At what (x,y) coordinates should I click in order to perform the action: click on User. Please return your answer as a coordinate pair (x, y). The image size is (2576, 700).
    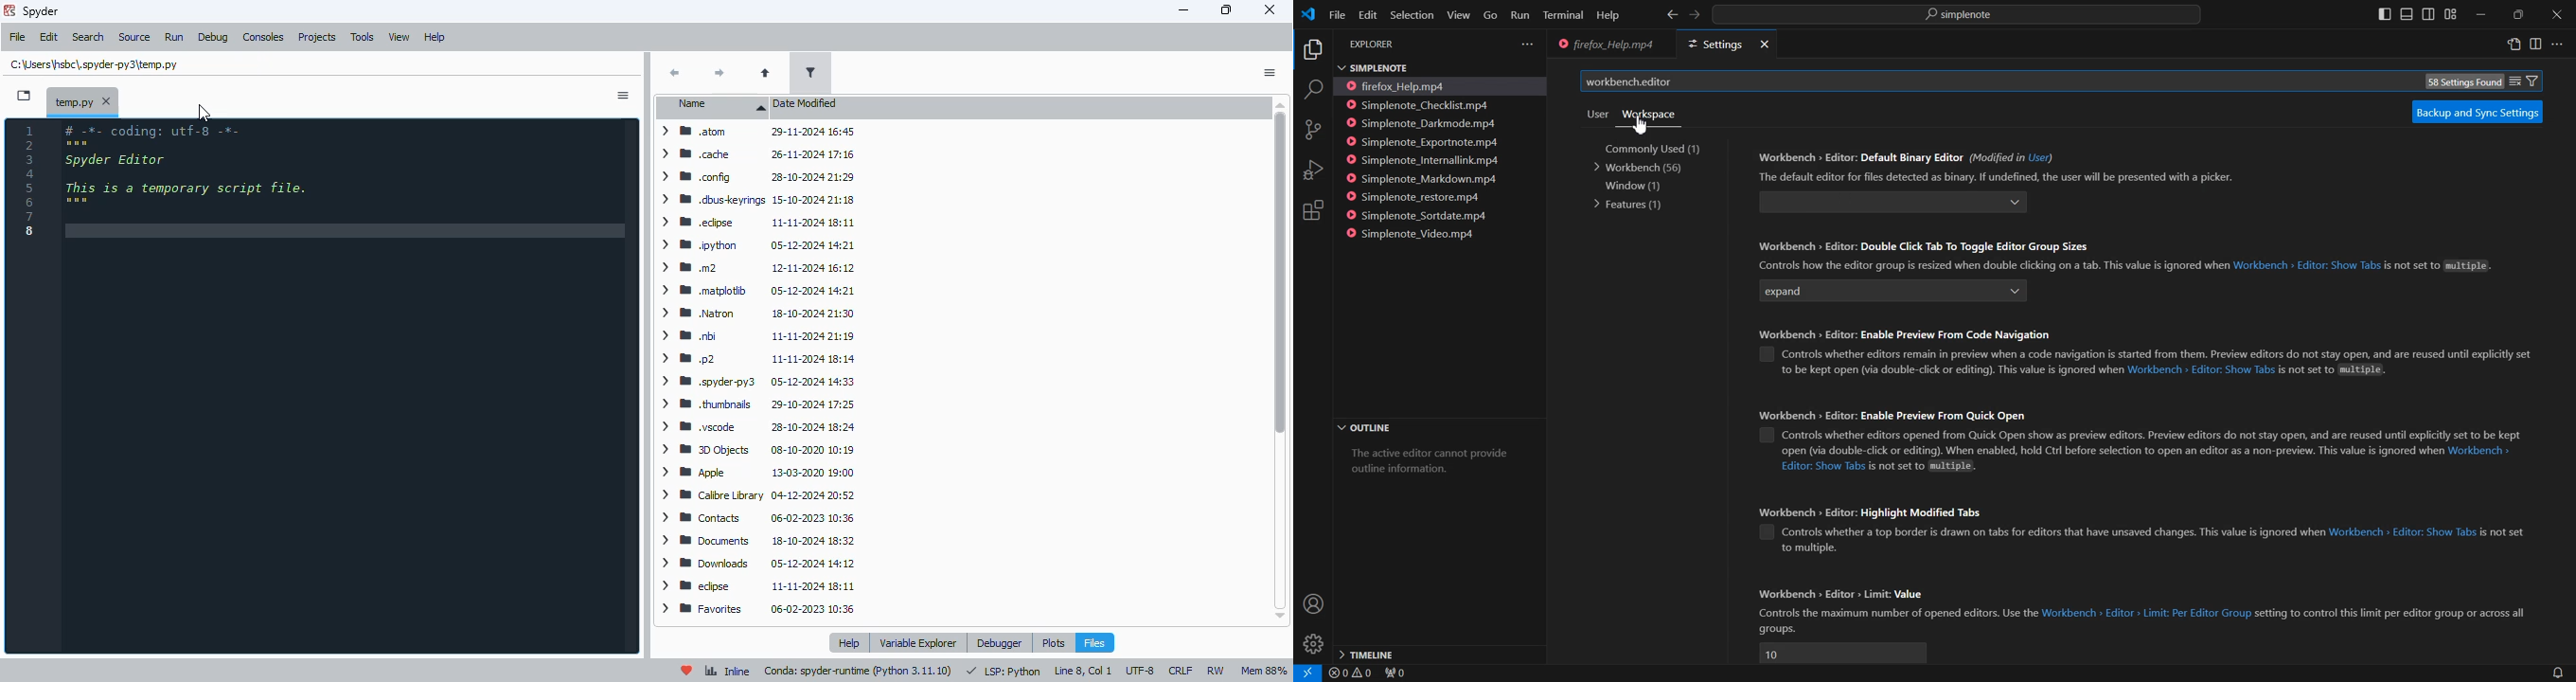
    Looking at the image, I should click on (1597, 114).